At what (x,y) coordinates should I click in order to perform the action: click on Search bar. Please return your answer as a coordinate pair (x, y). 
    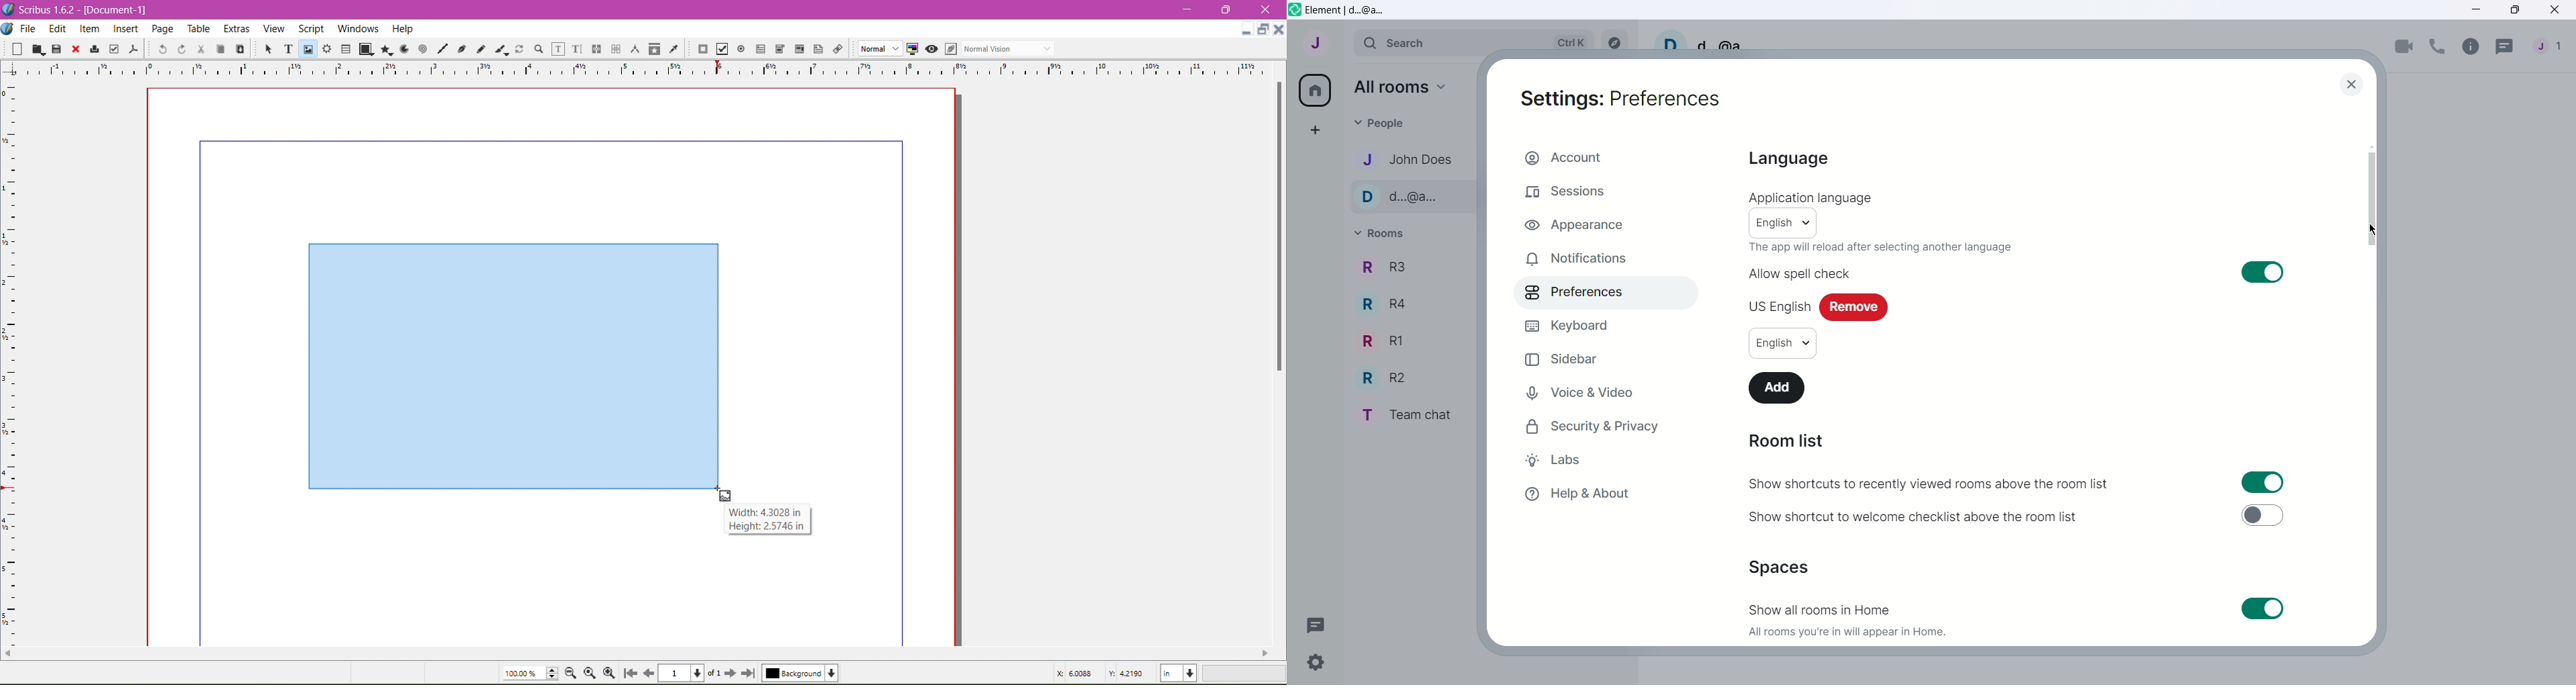
    Looking at the image, I should click on (1473, 42).